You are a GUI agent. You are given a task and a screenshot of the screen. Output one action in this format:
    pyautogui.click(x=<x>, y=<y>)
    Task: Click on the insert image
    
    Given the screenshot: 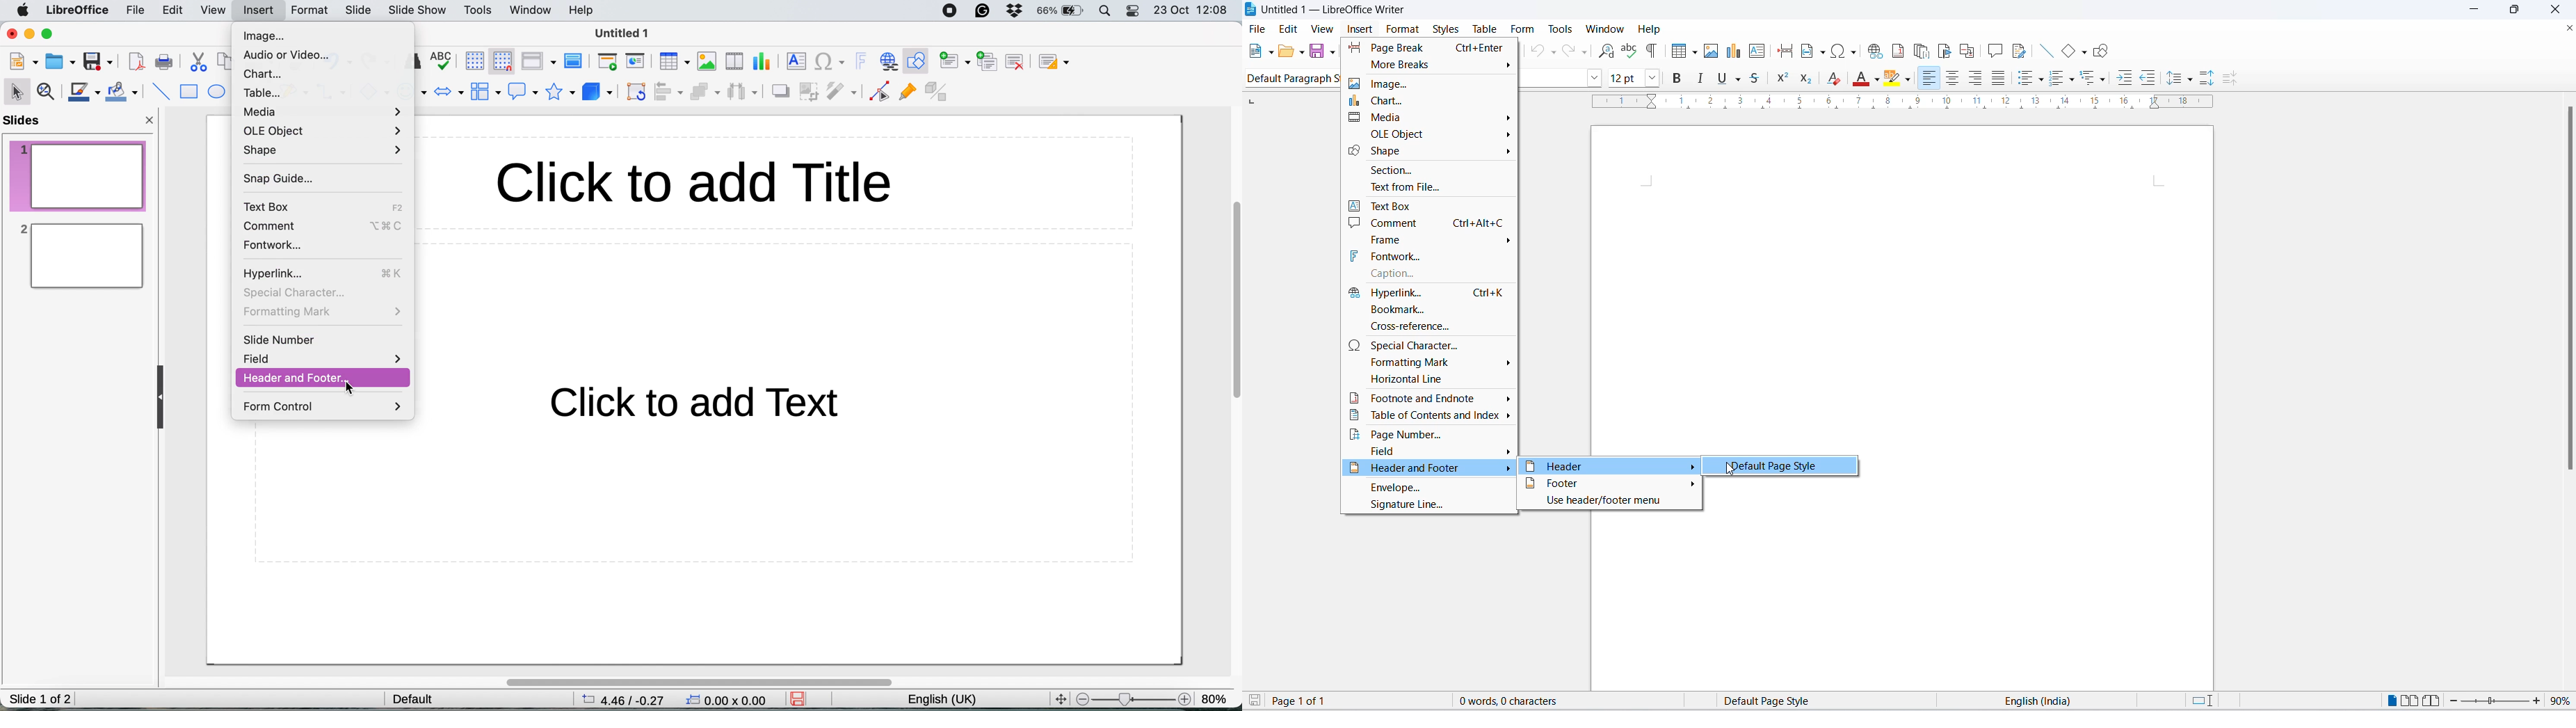 What is the action you would take?
    pyautogui.click(x=1712, y=52)
    